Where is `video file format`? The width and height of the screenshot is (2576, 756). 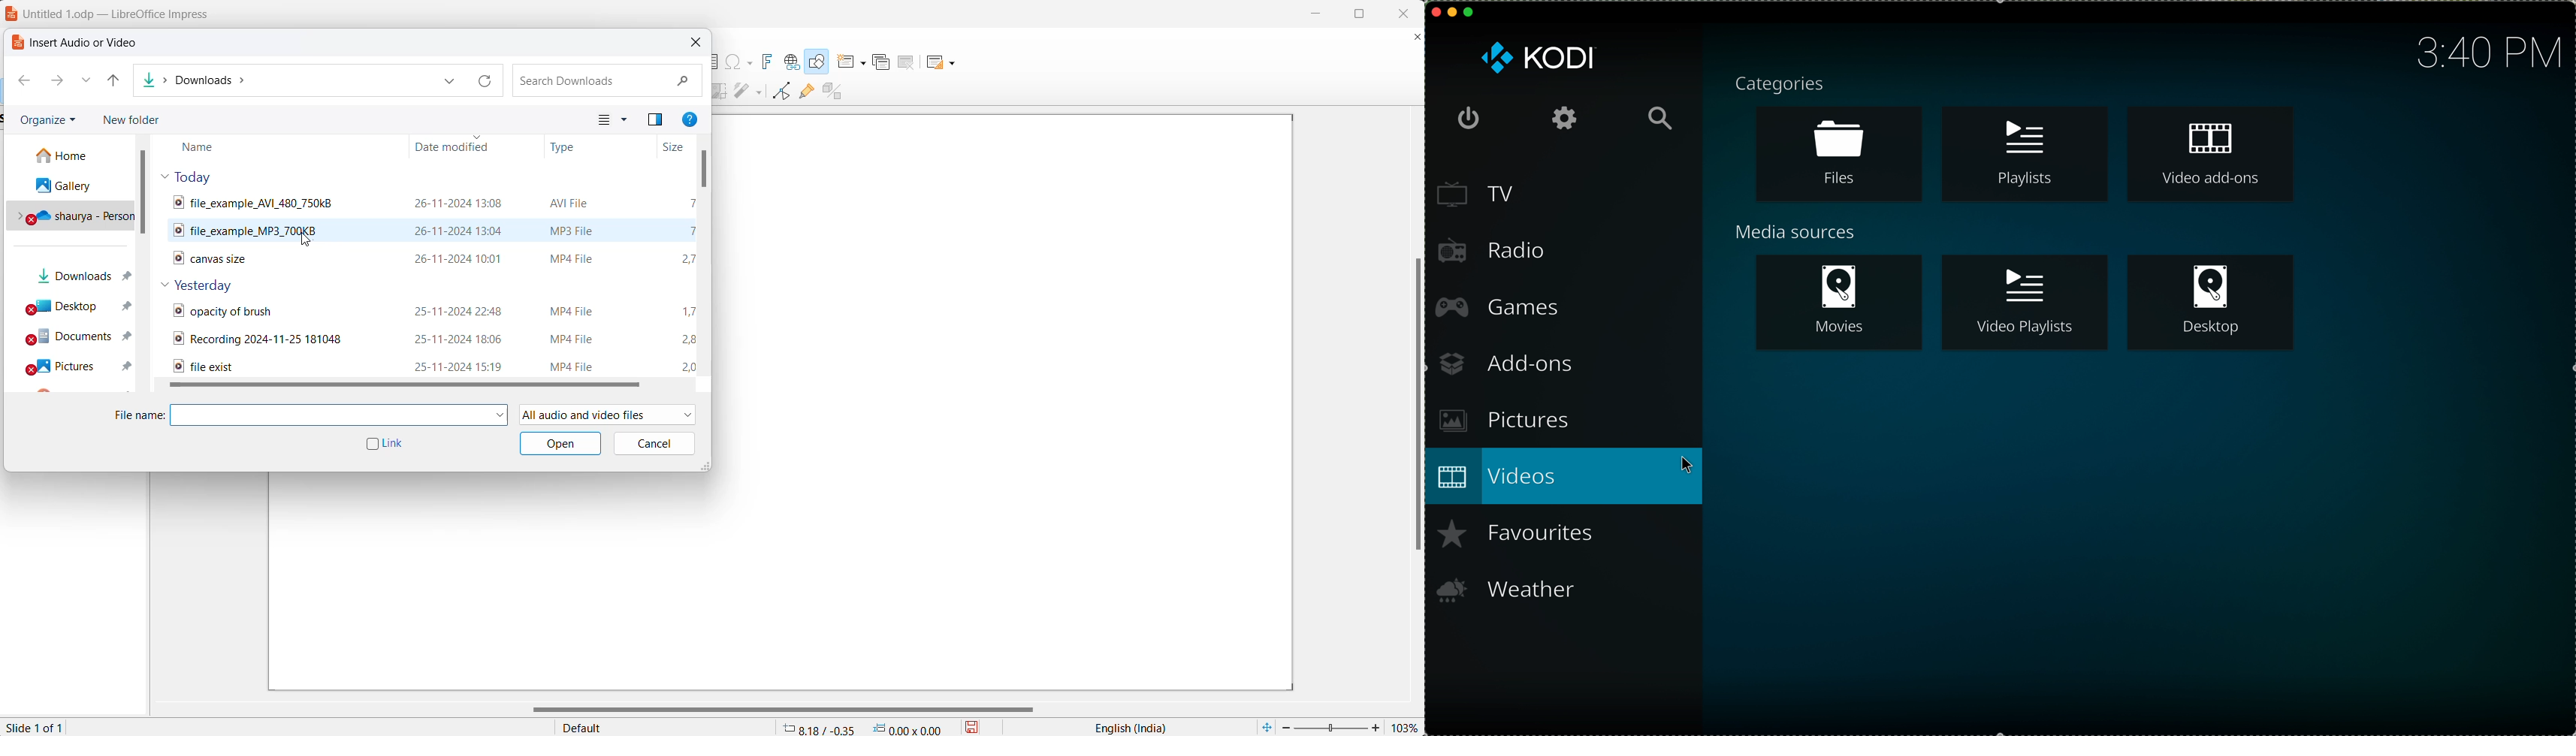 video file format is located at coordinates (578, 255).